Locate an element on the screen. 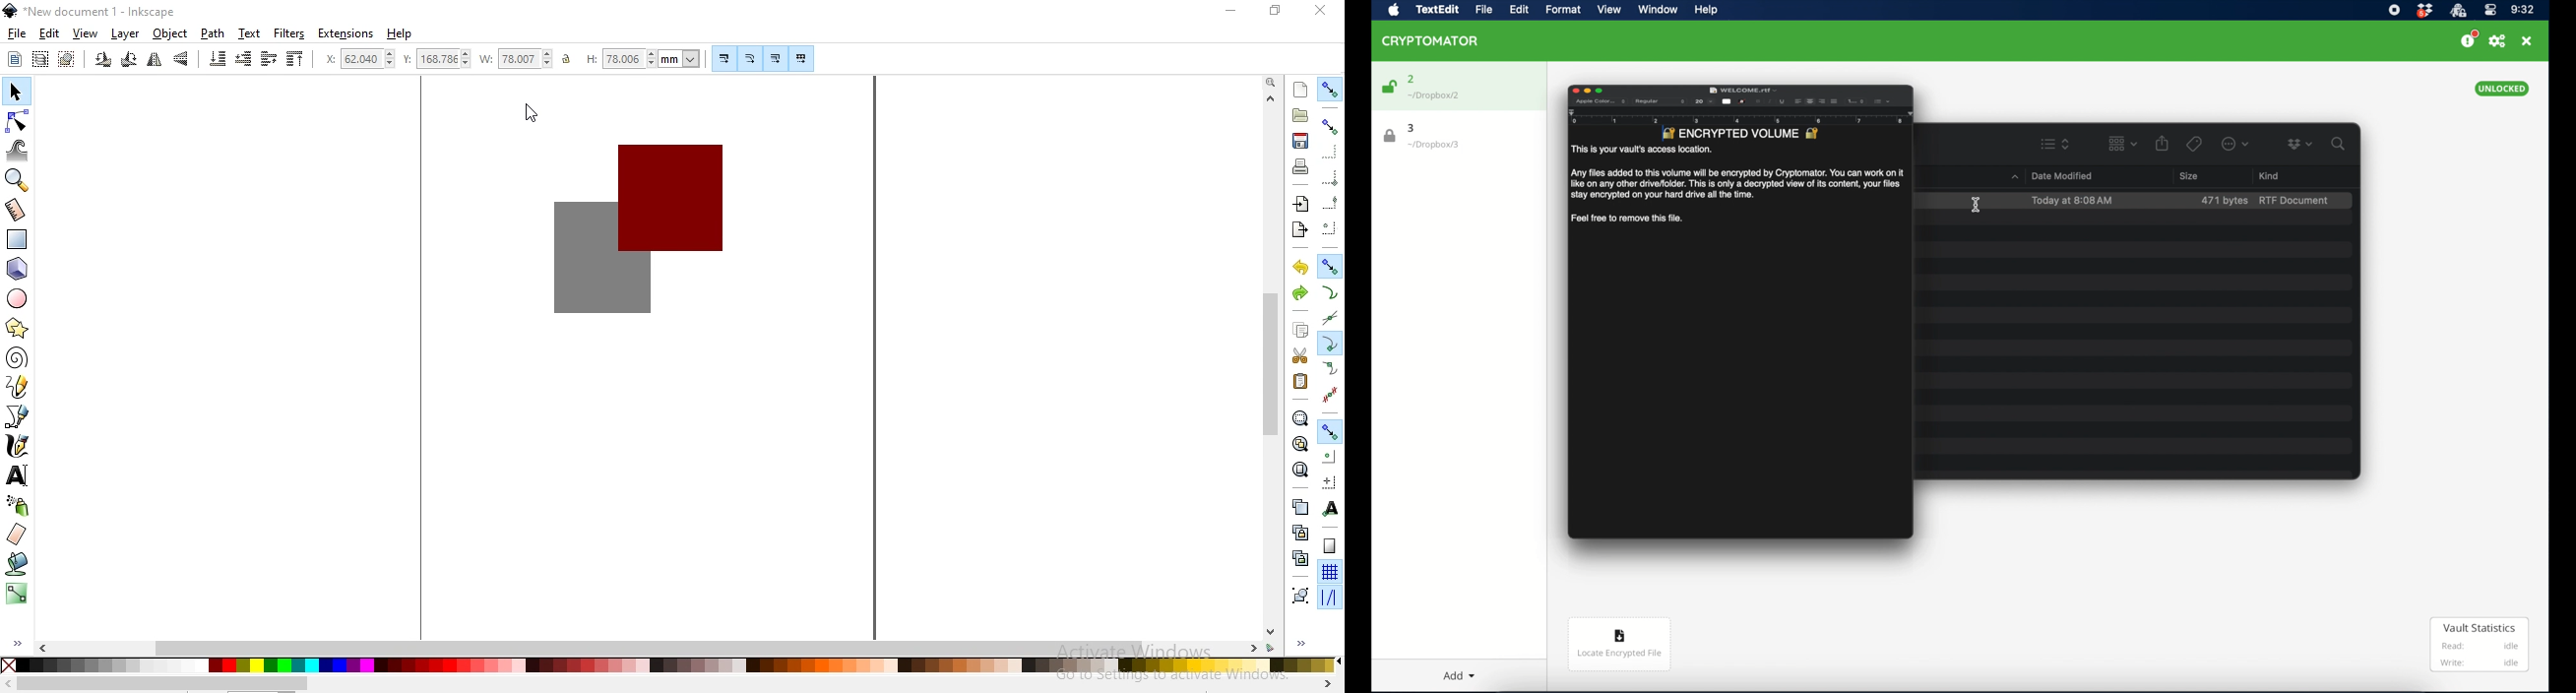 The width and height of the screenshot is (2576, 700). save document is located at coordinates (1298, 141).